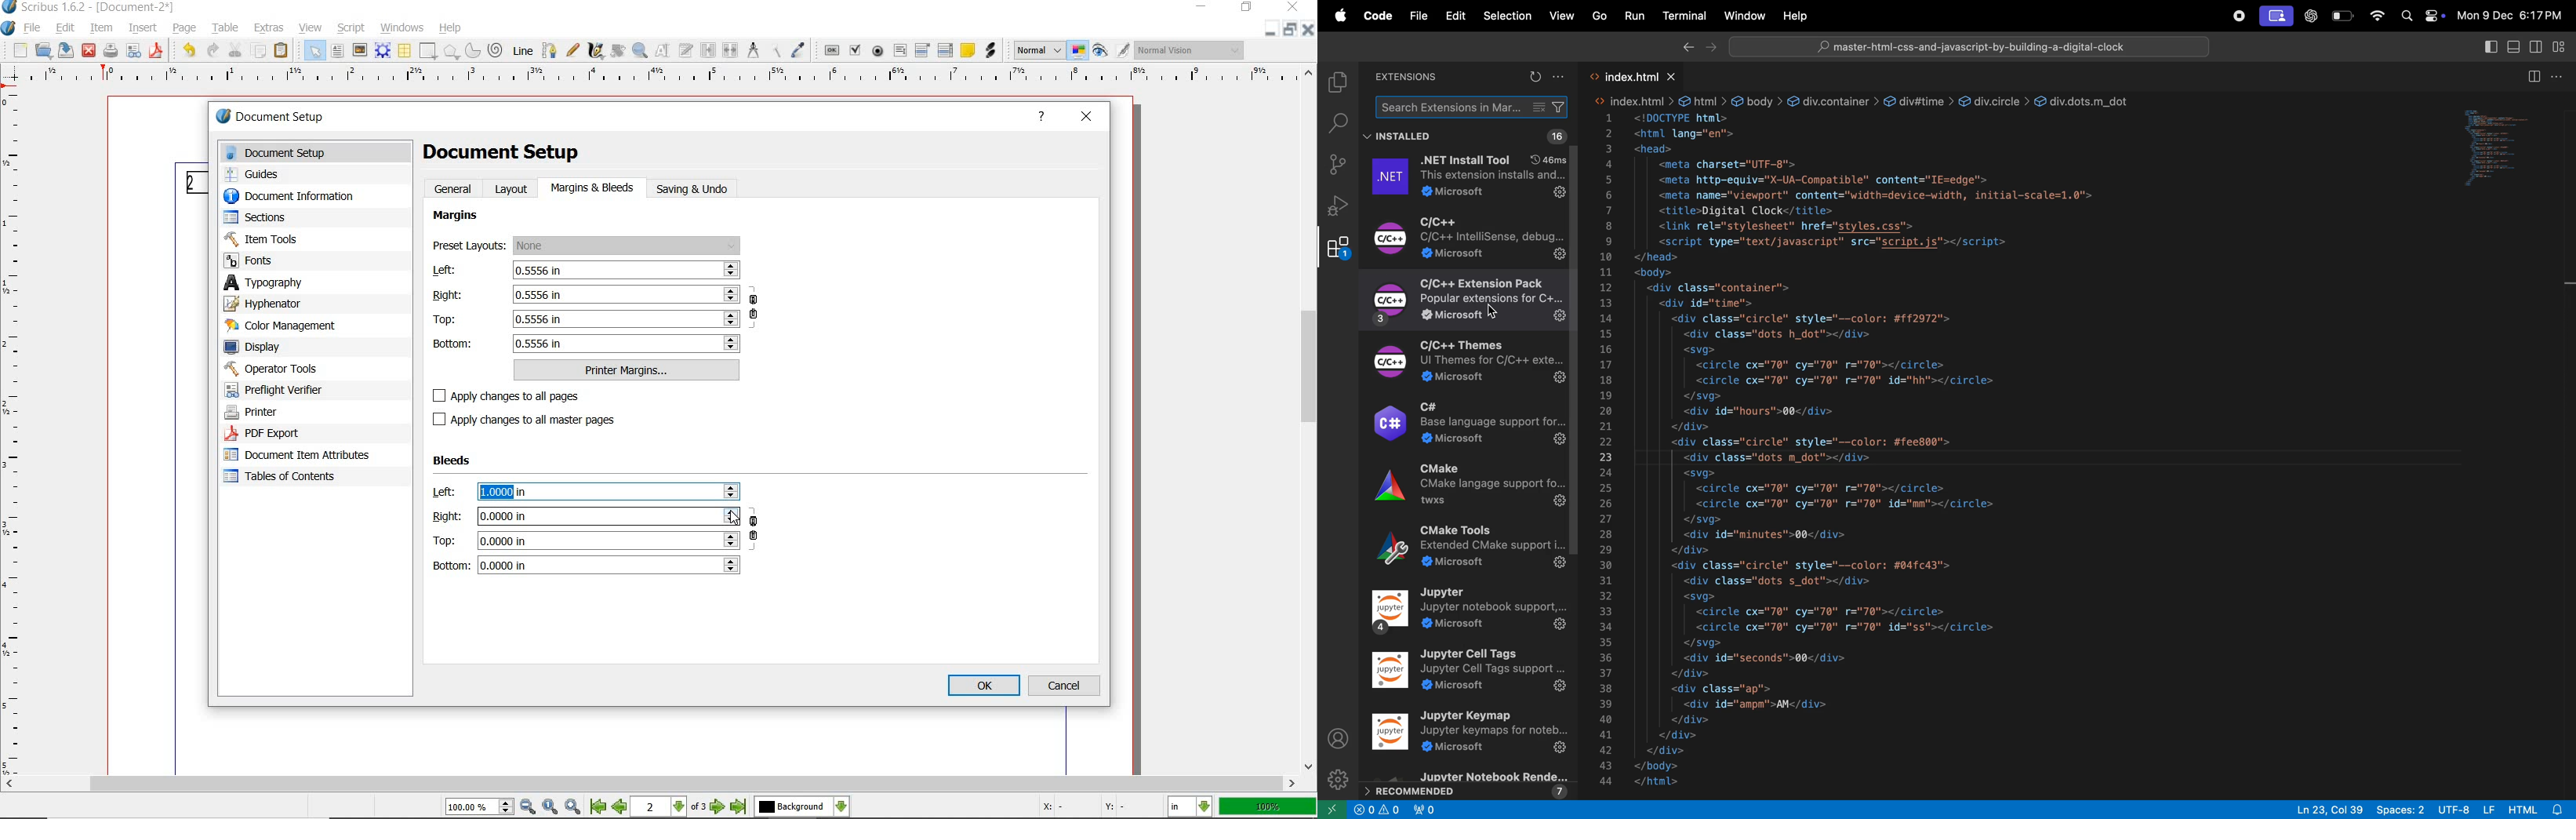 Image resolution: width=2576 pixels, height=840 pixels. Describe the element at coordinates (1535, 77) in the screenshot. I see `refresh` at that location.